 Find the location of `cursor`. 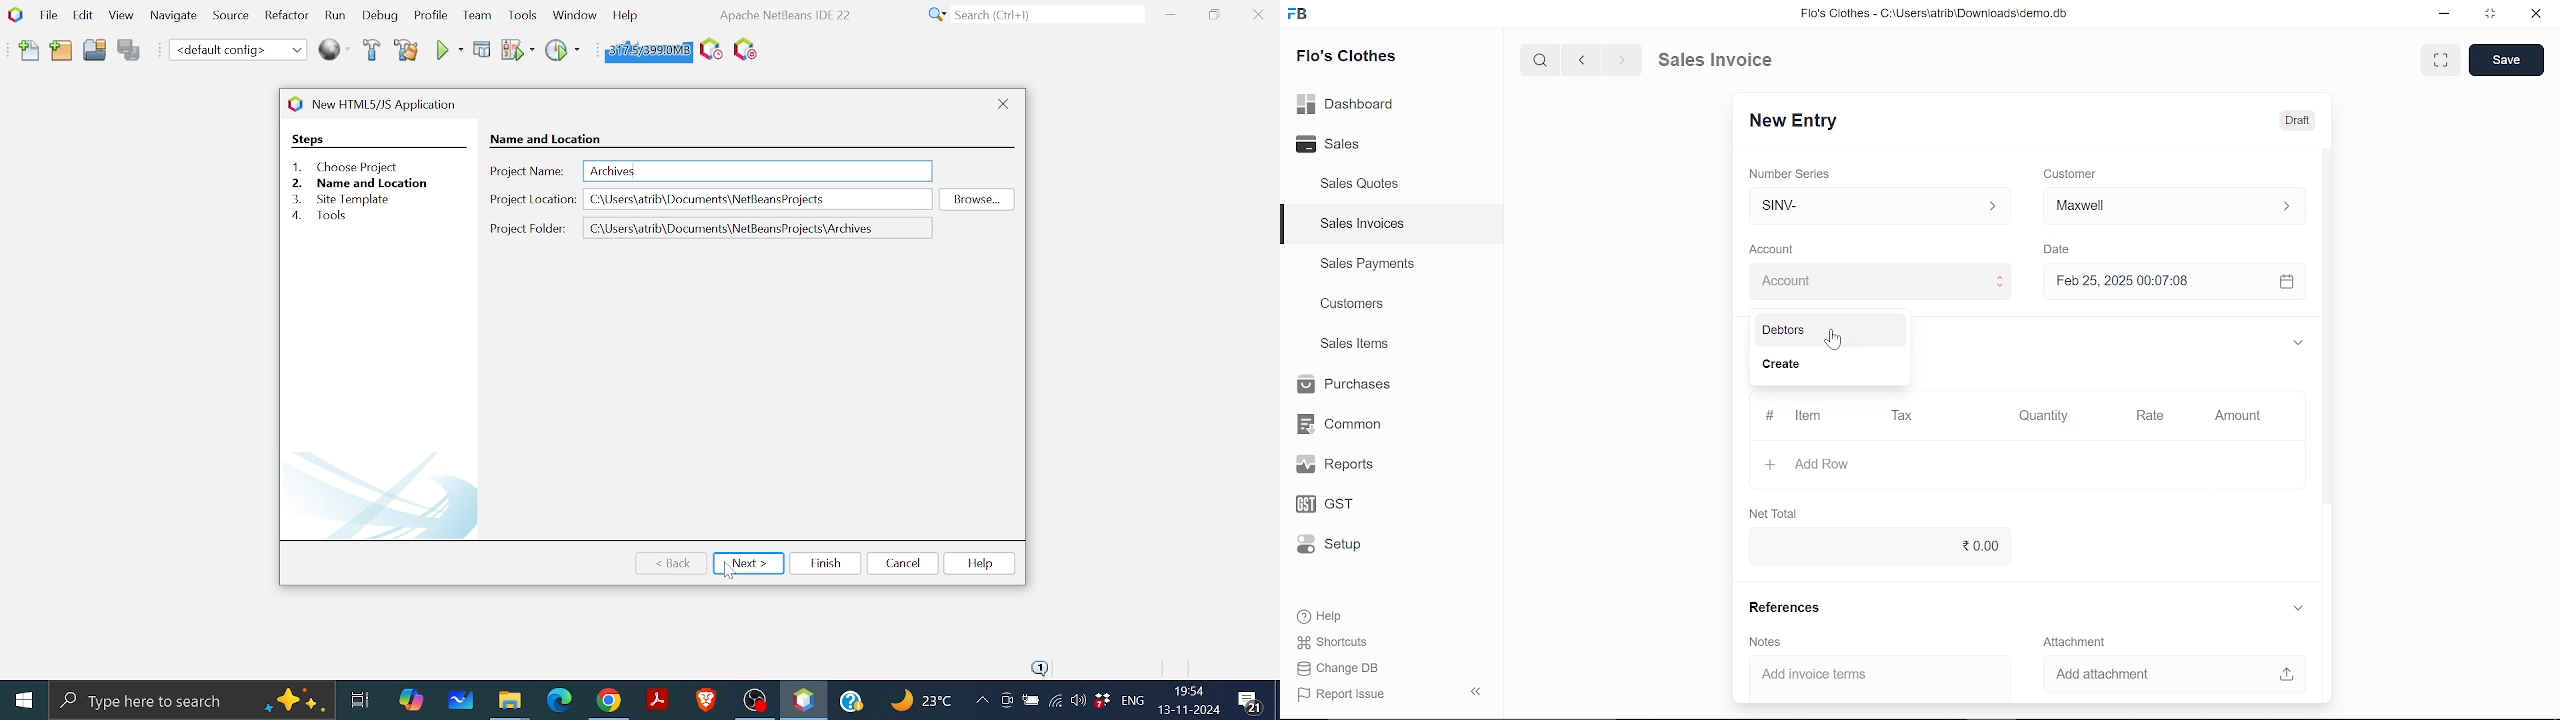

cursor is located at coordinates (1834, 338).